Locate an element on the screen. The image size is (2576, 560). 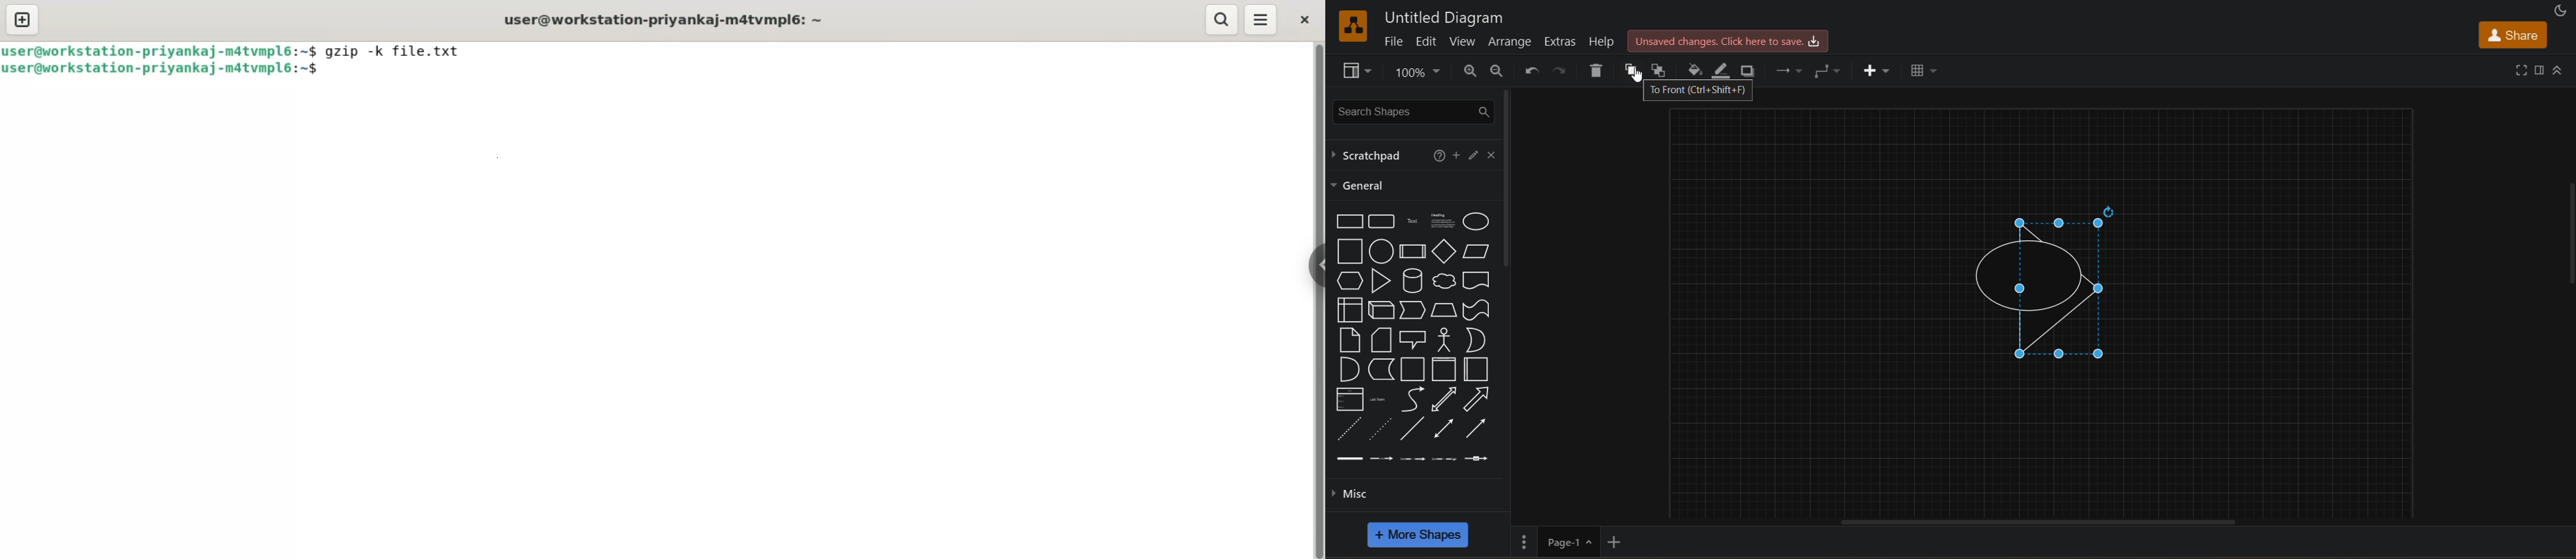
hexagon is located at coordinates (1347, 281).